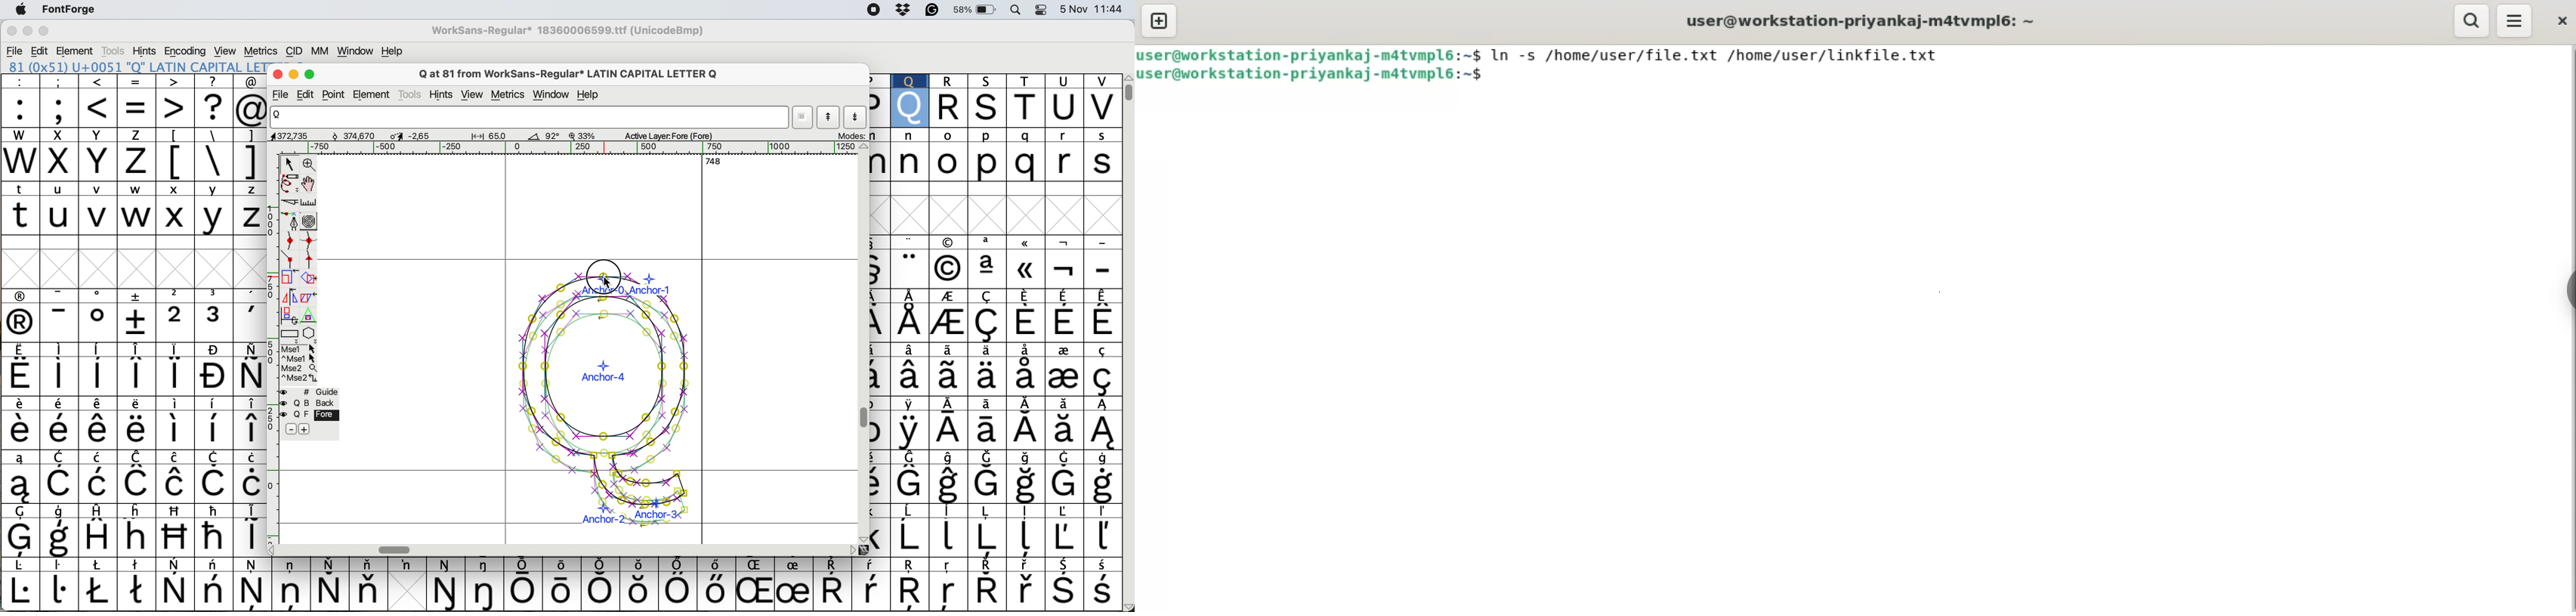 The width and height of the screenshot is (2576, 616). What do you see at coordinates (552, 95) in the screenshot?
I see `window` at bounding box center [552, 95].